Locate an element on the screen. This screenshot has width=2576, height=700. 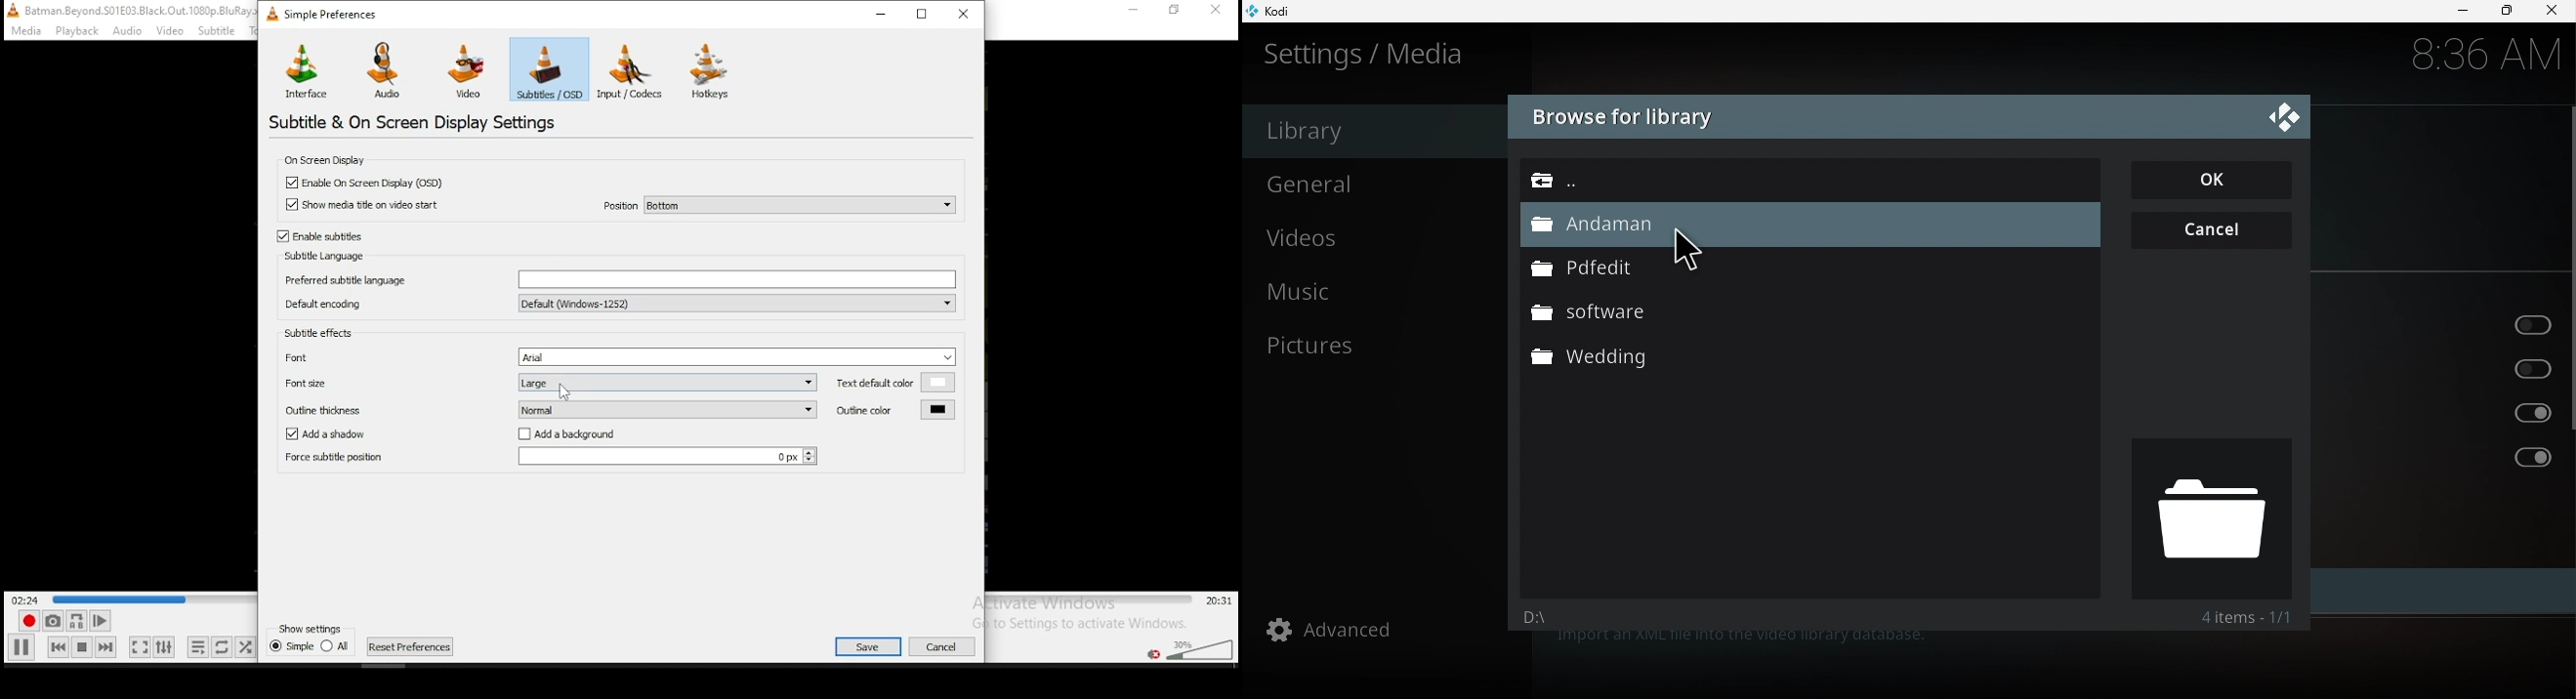
interface is located at coordinates (304, 70).